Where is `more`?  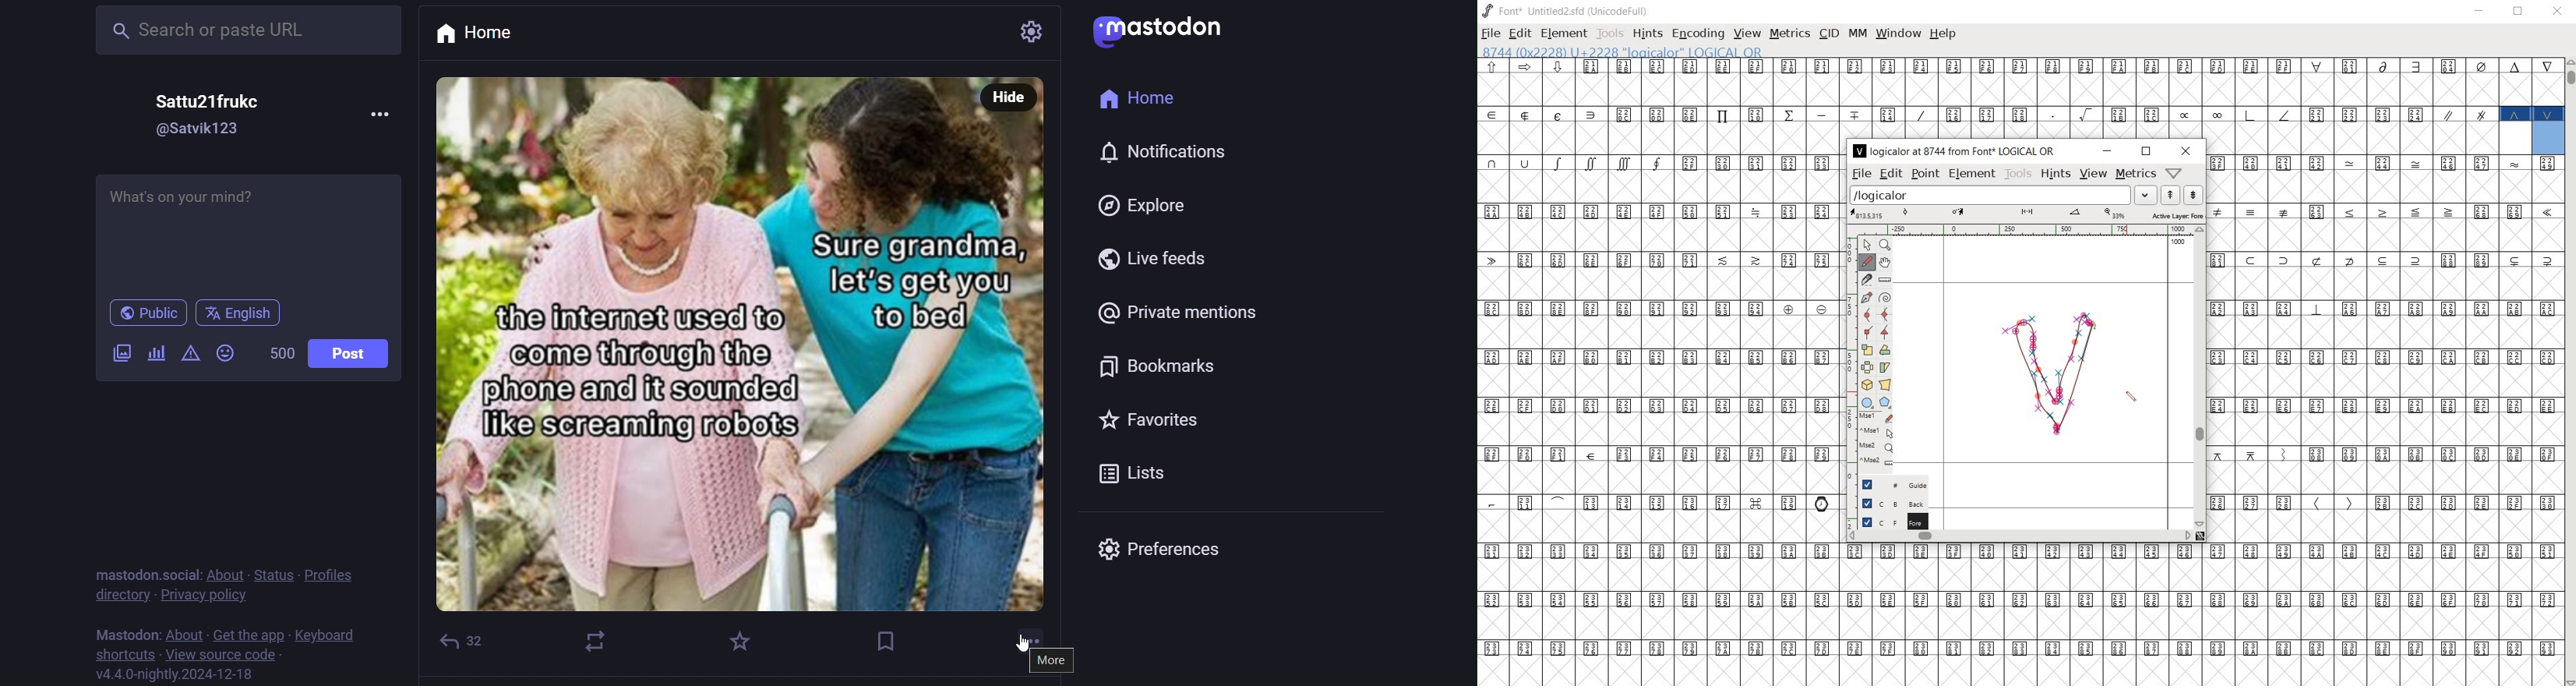 more is located at coordinates (1054, 660).